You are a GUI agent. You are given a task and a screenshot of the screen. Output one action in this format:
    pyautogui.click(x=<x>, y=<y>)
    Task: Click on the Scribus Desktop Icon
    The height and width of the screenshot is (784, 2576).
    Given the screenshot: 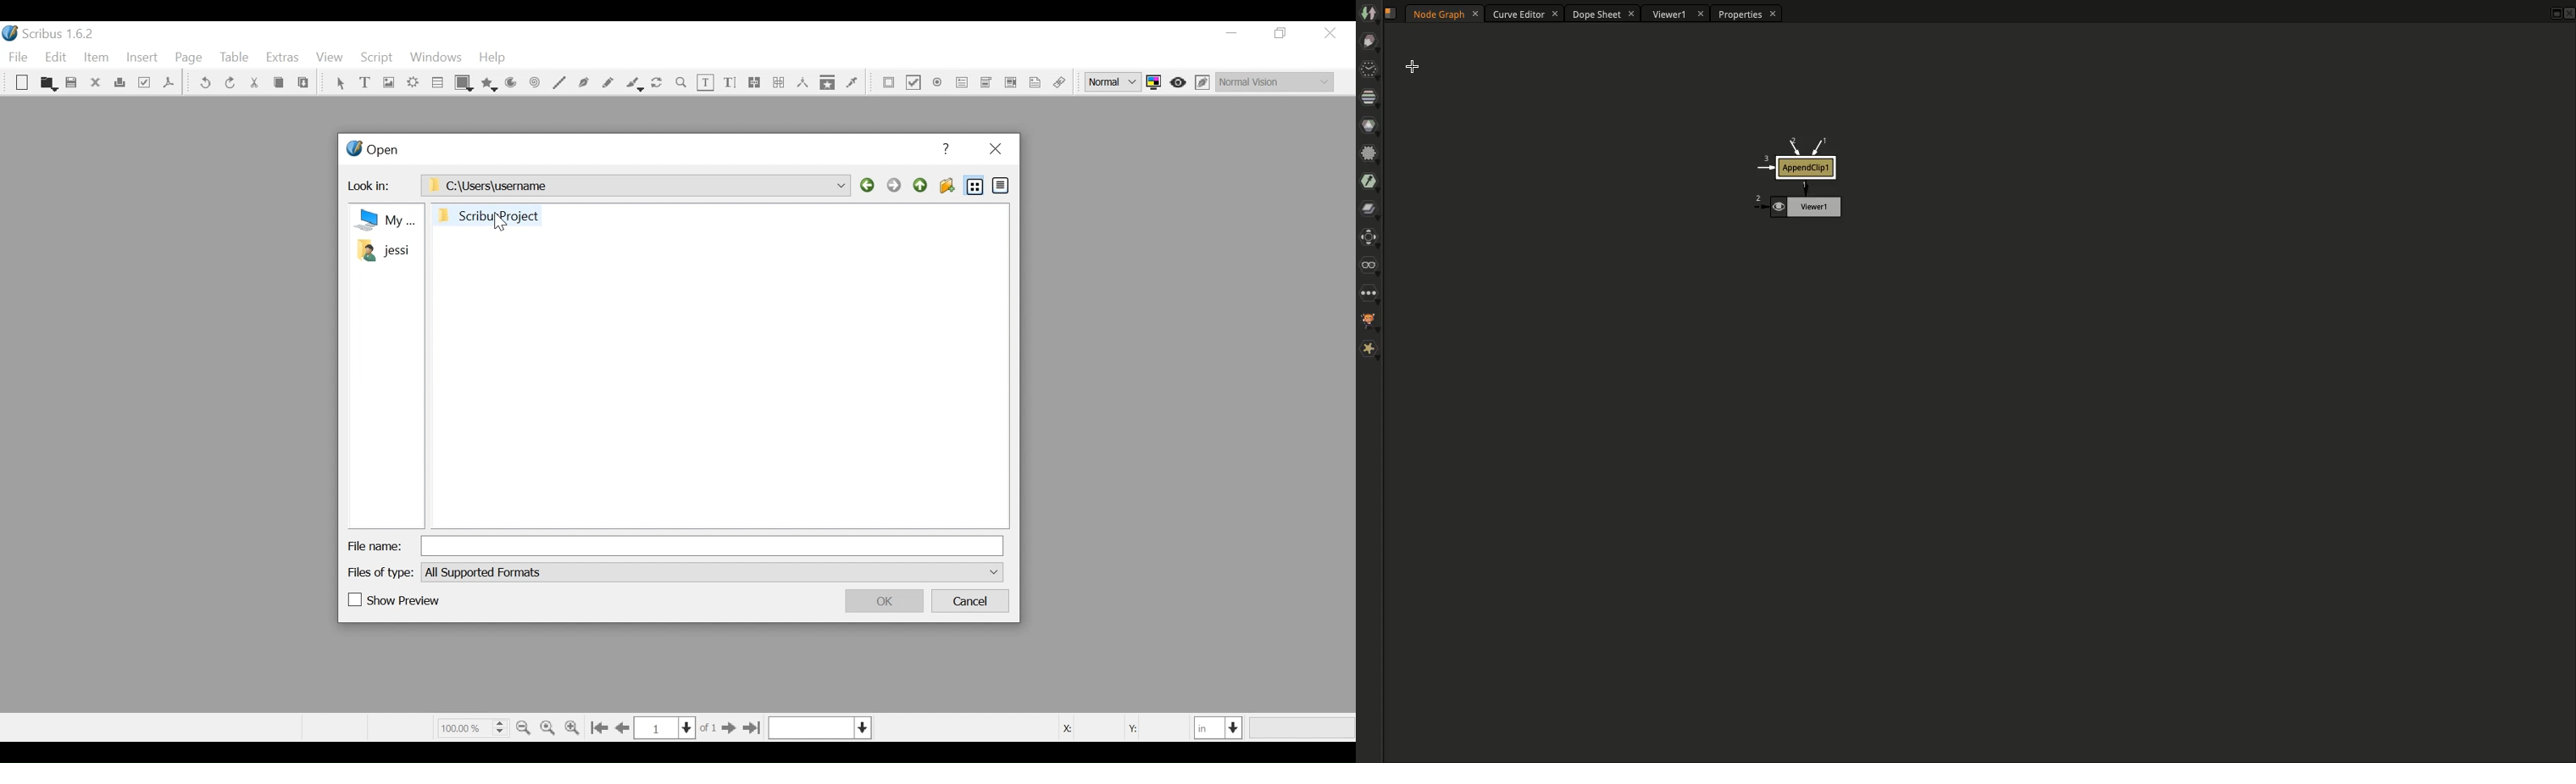 What is the action you would take?
    pyautogui.click(x=52, y=35)
    